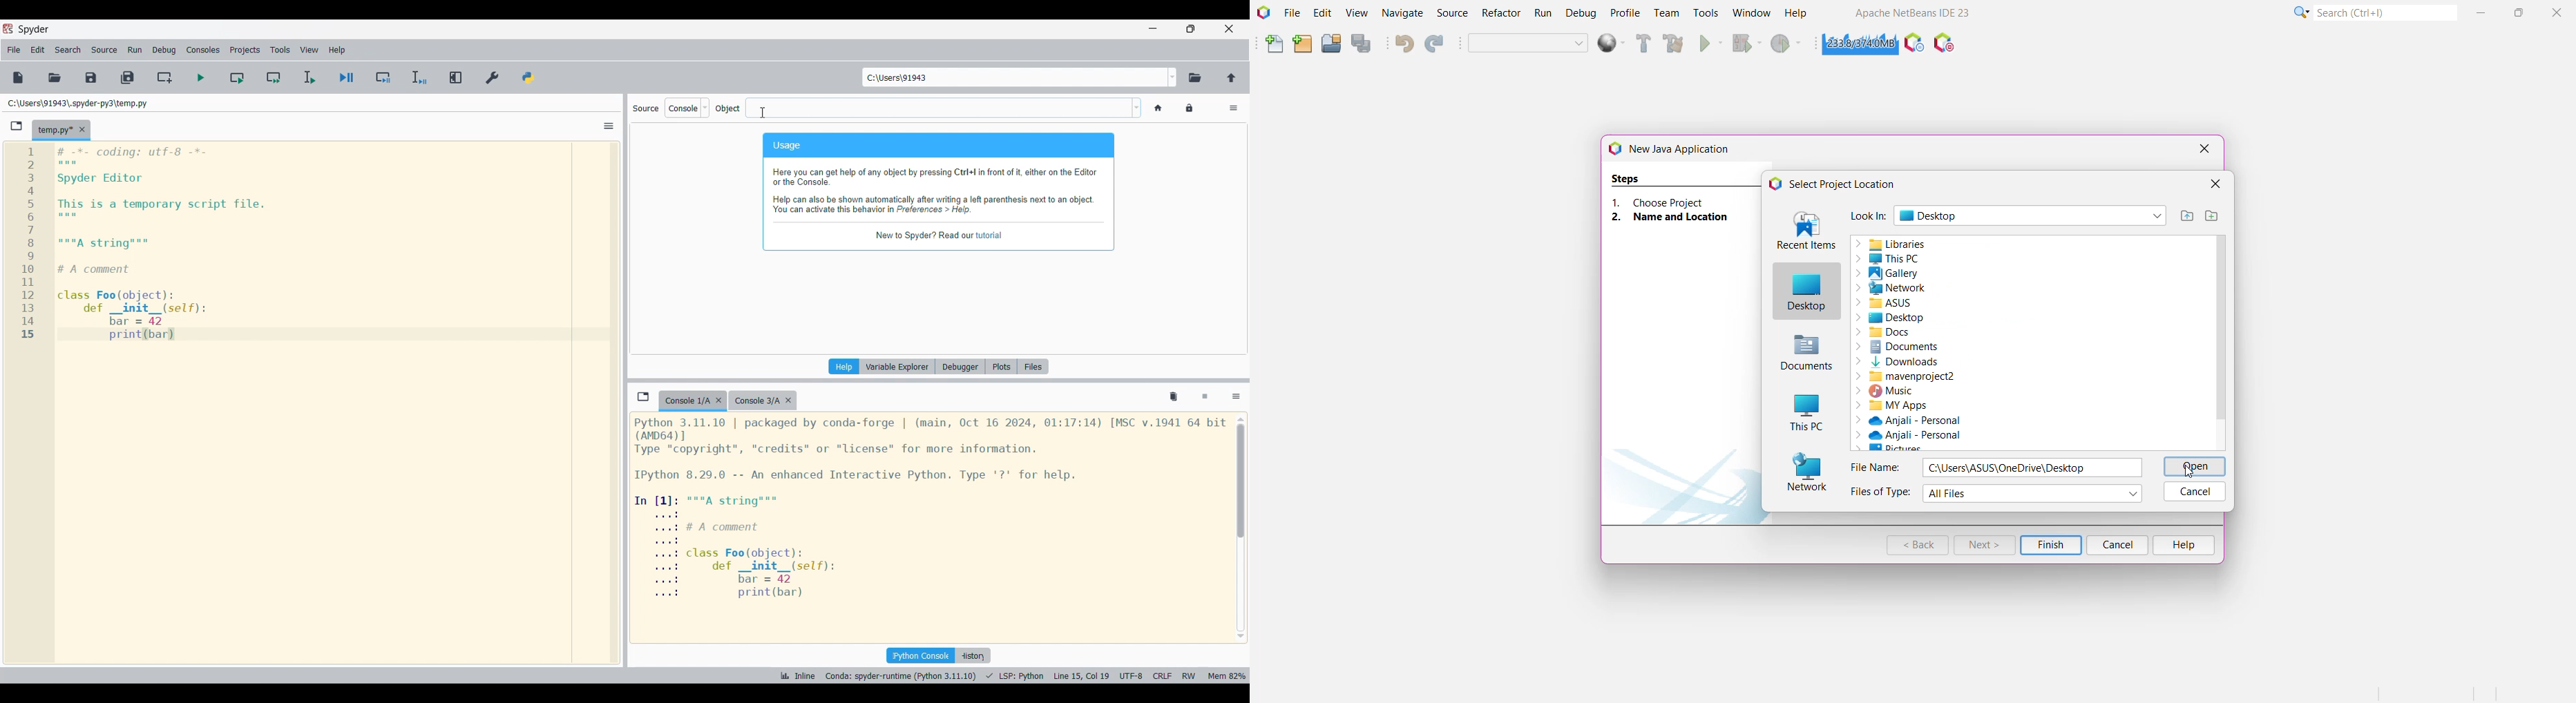  I want to click on Browse tabs, so click(17, 126).